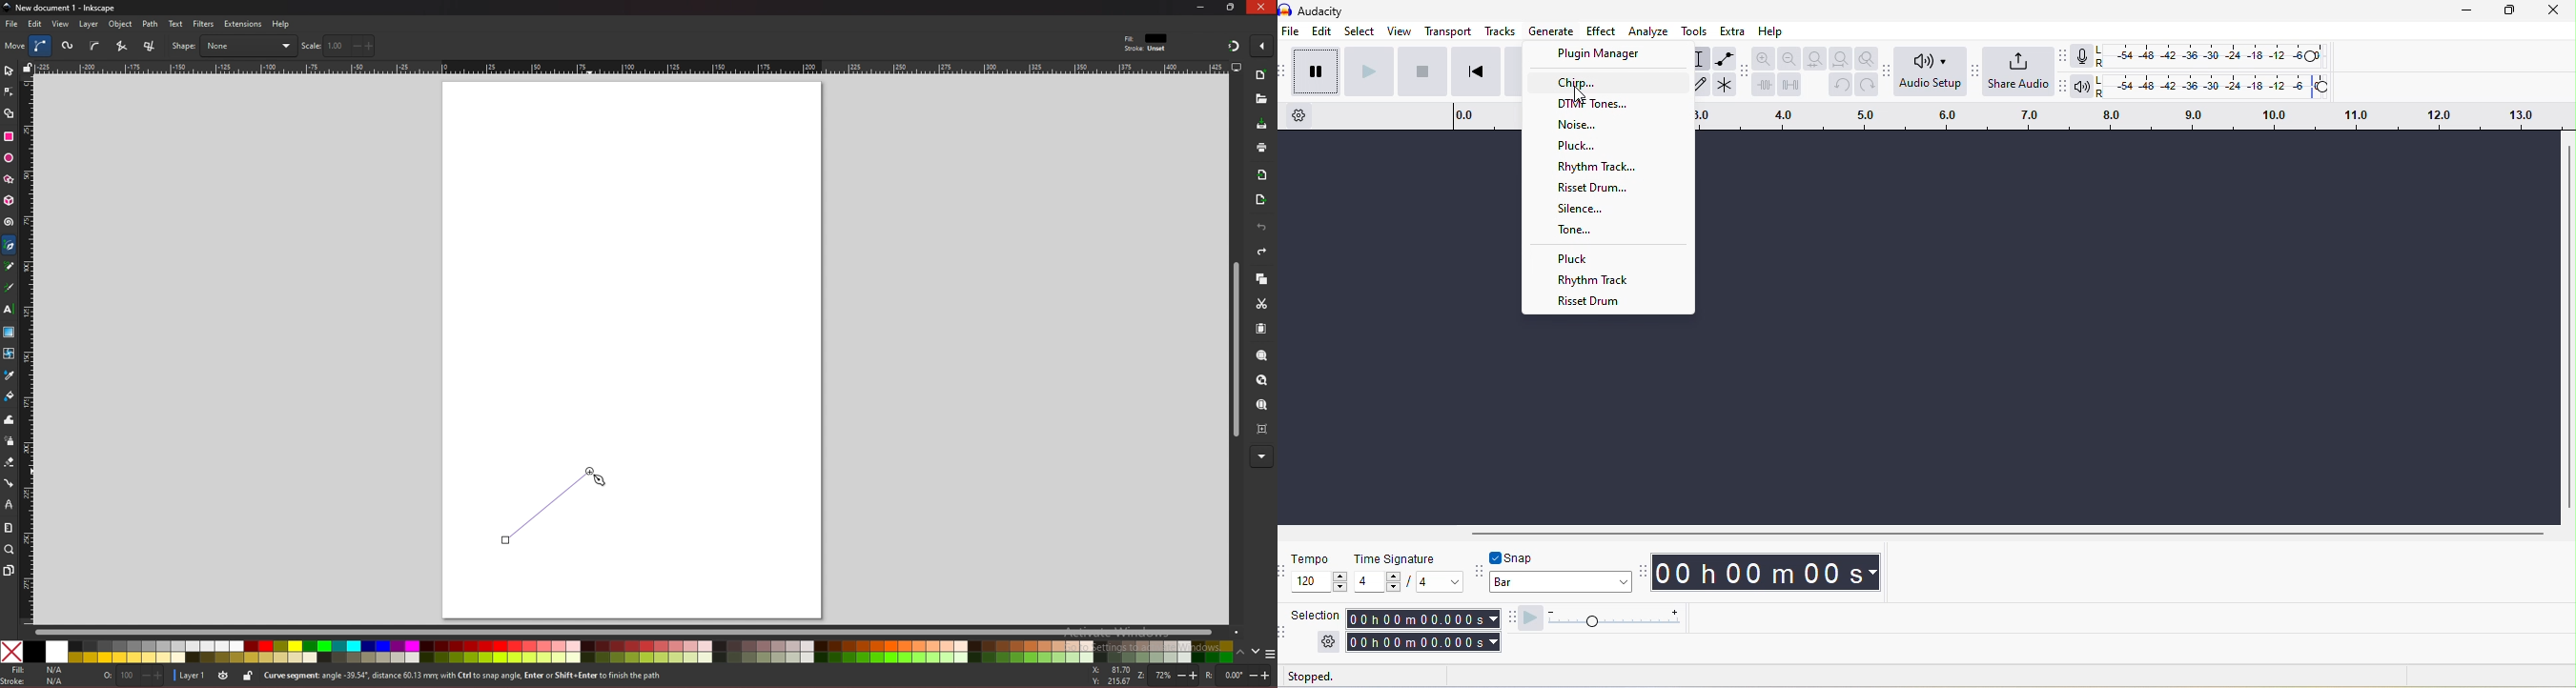 The image size is (2576, 700). What do you see at coordinates (151, 24) in the screenshot?
I see `path` at bounding box center [151, 24].